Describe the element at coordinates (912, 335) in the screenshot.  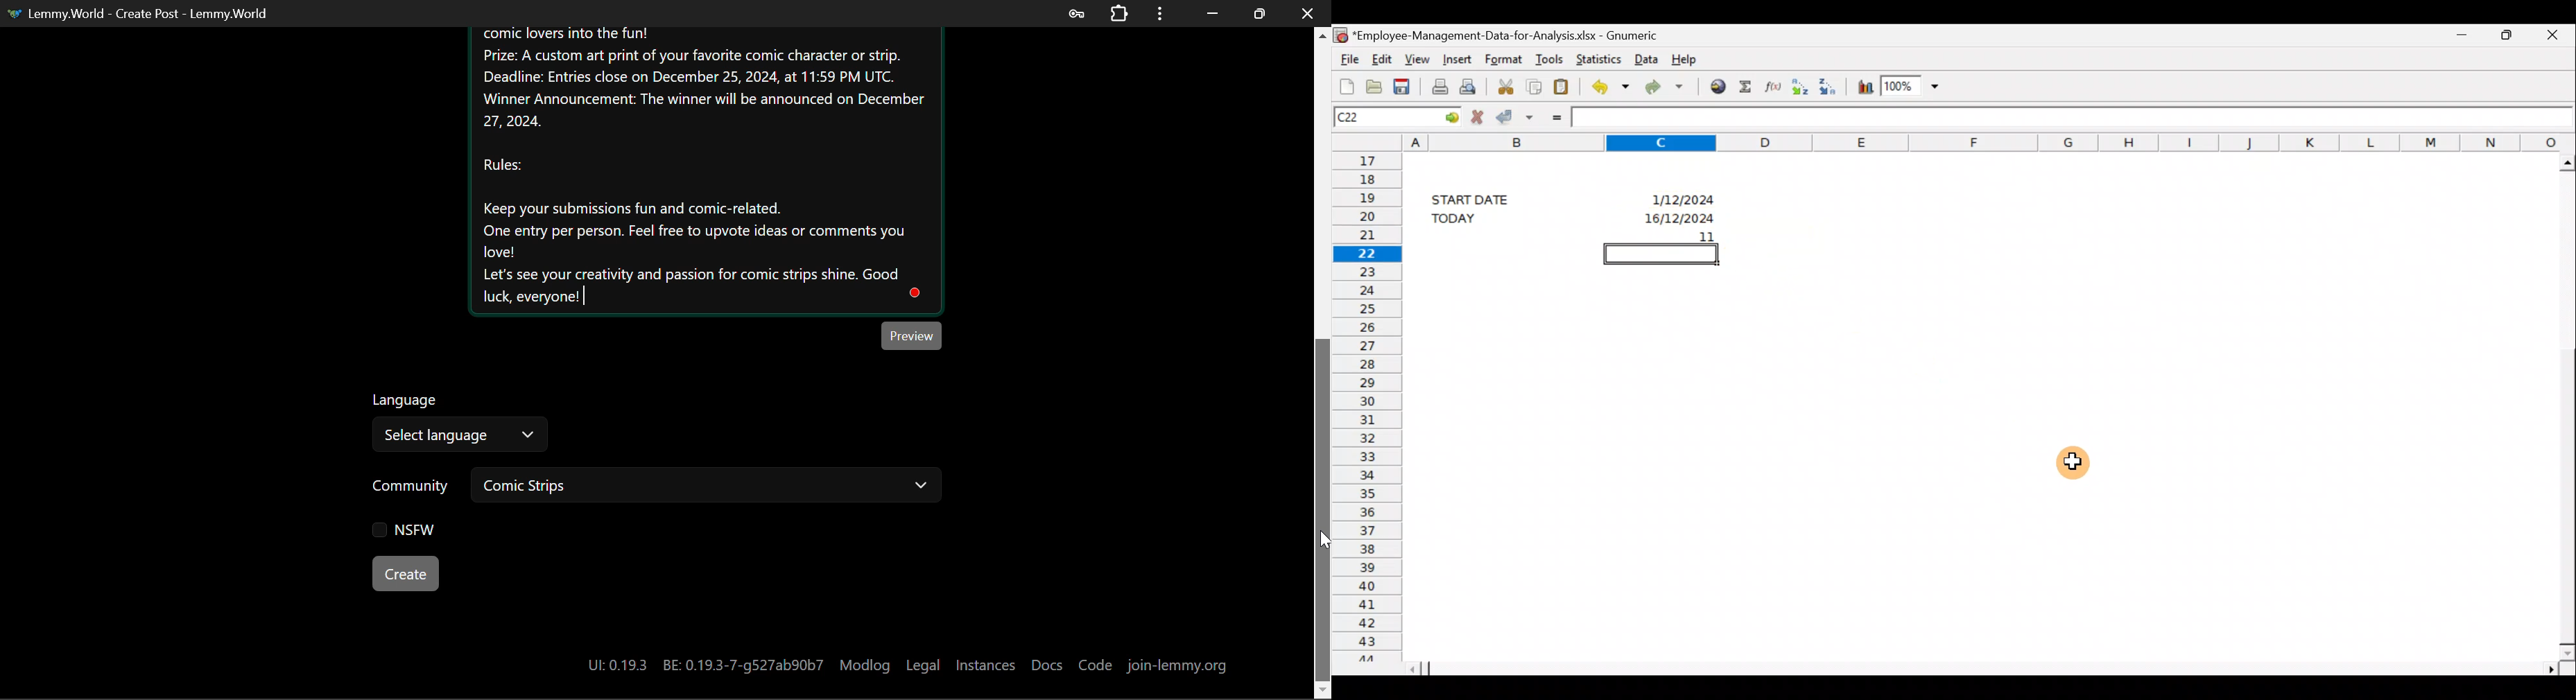
I see `Preview` at that location.